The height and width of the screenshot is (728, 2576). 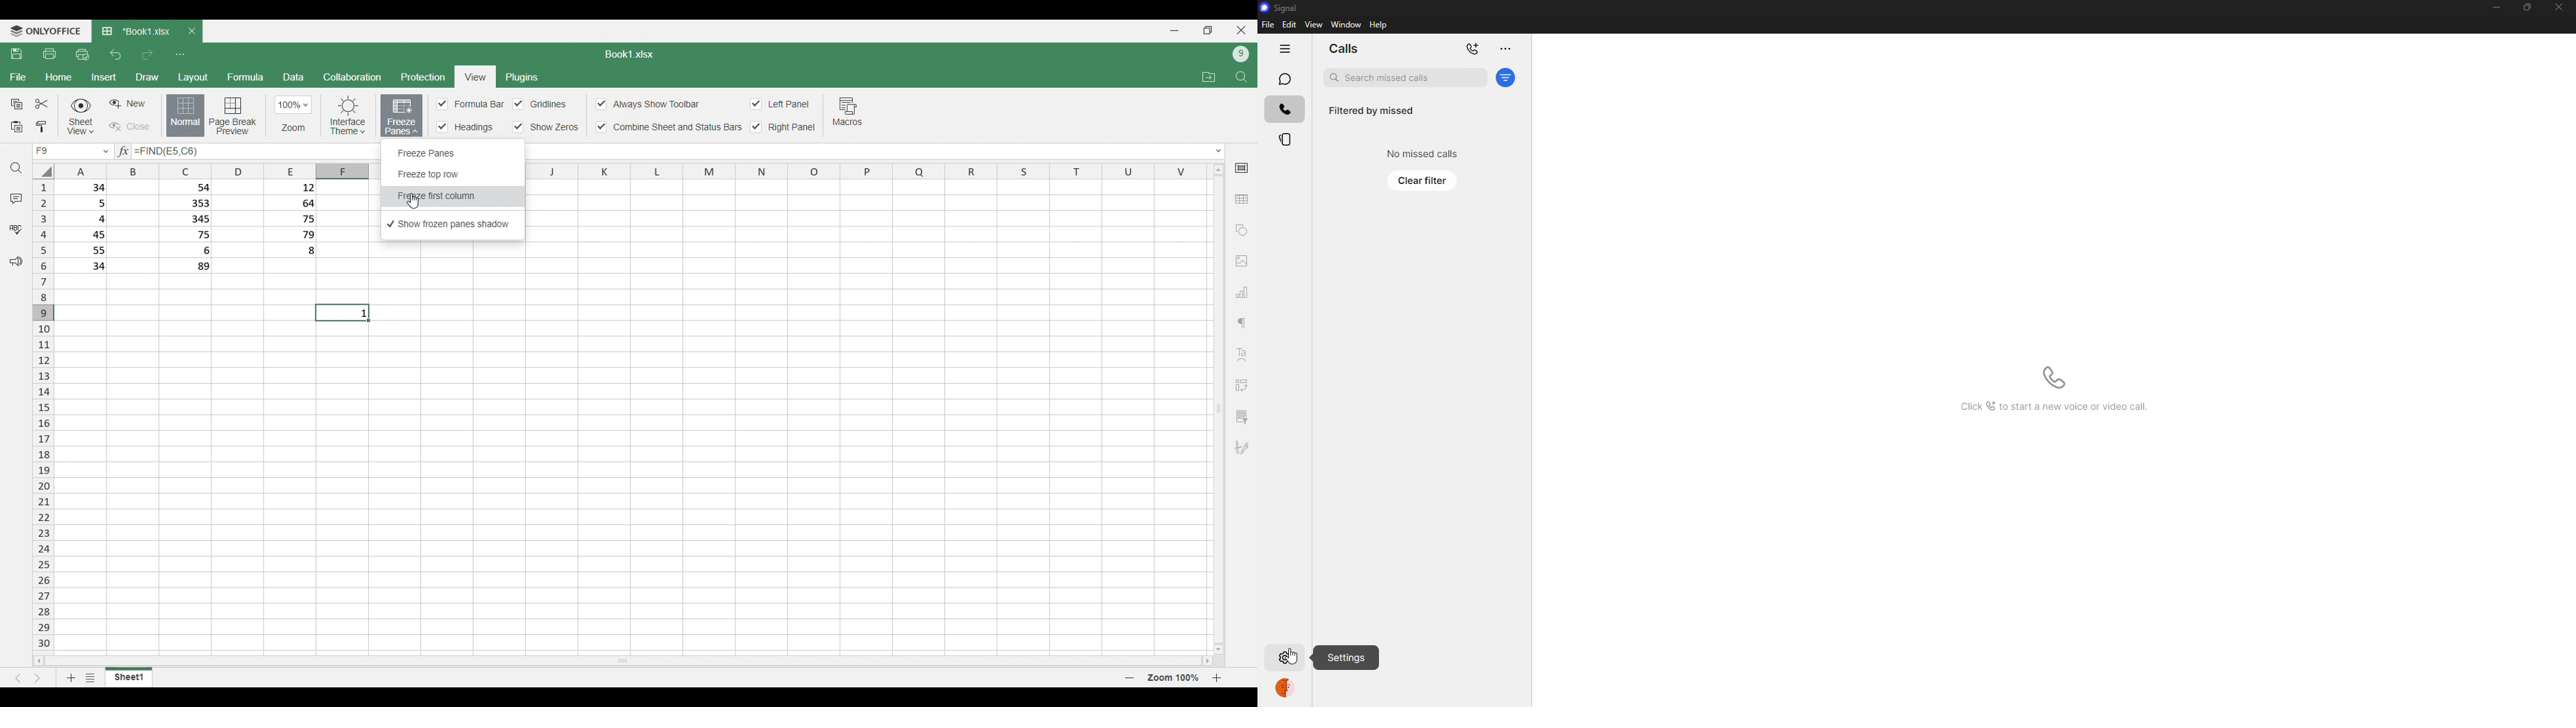 I want to click on Vertical slide bar, so click(x=1218, y=405).